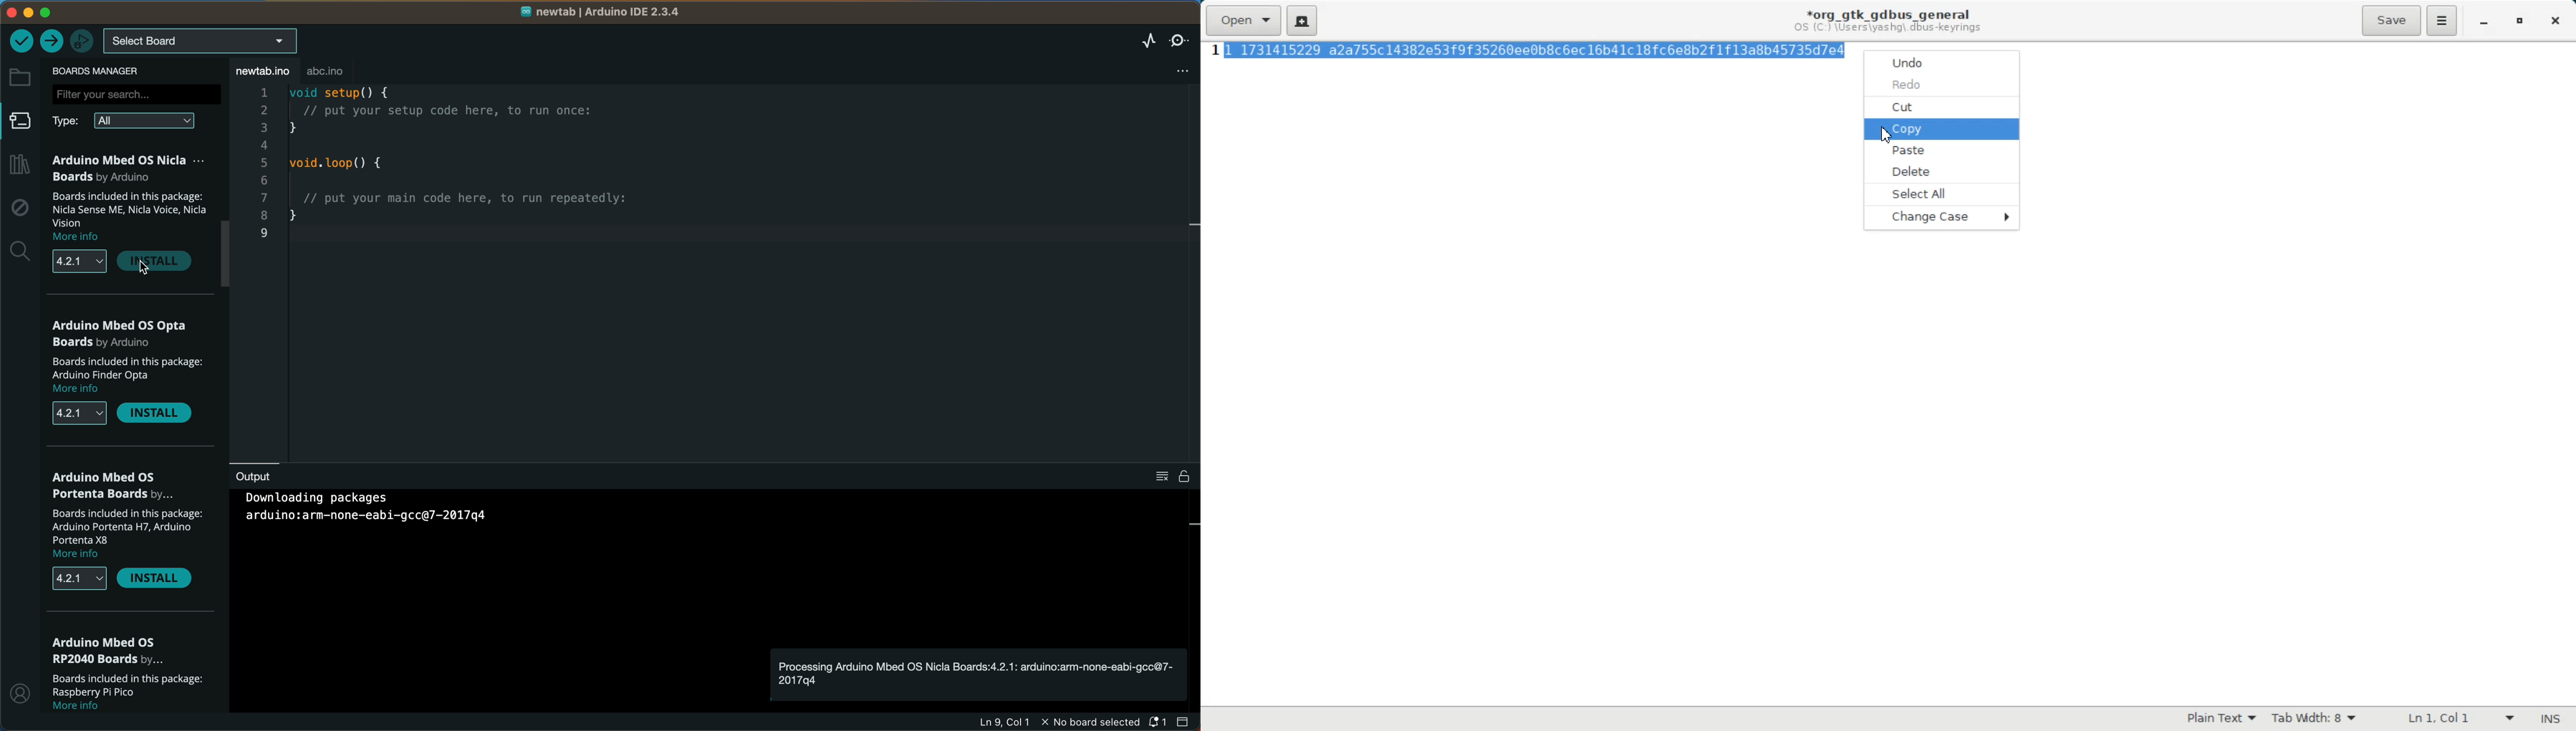 This screenshot has width=2576, height=756. Describe the element at coordinates (85, 391) in the screenshot. I see `more info` at that location.